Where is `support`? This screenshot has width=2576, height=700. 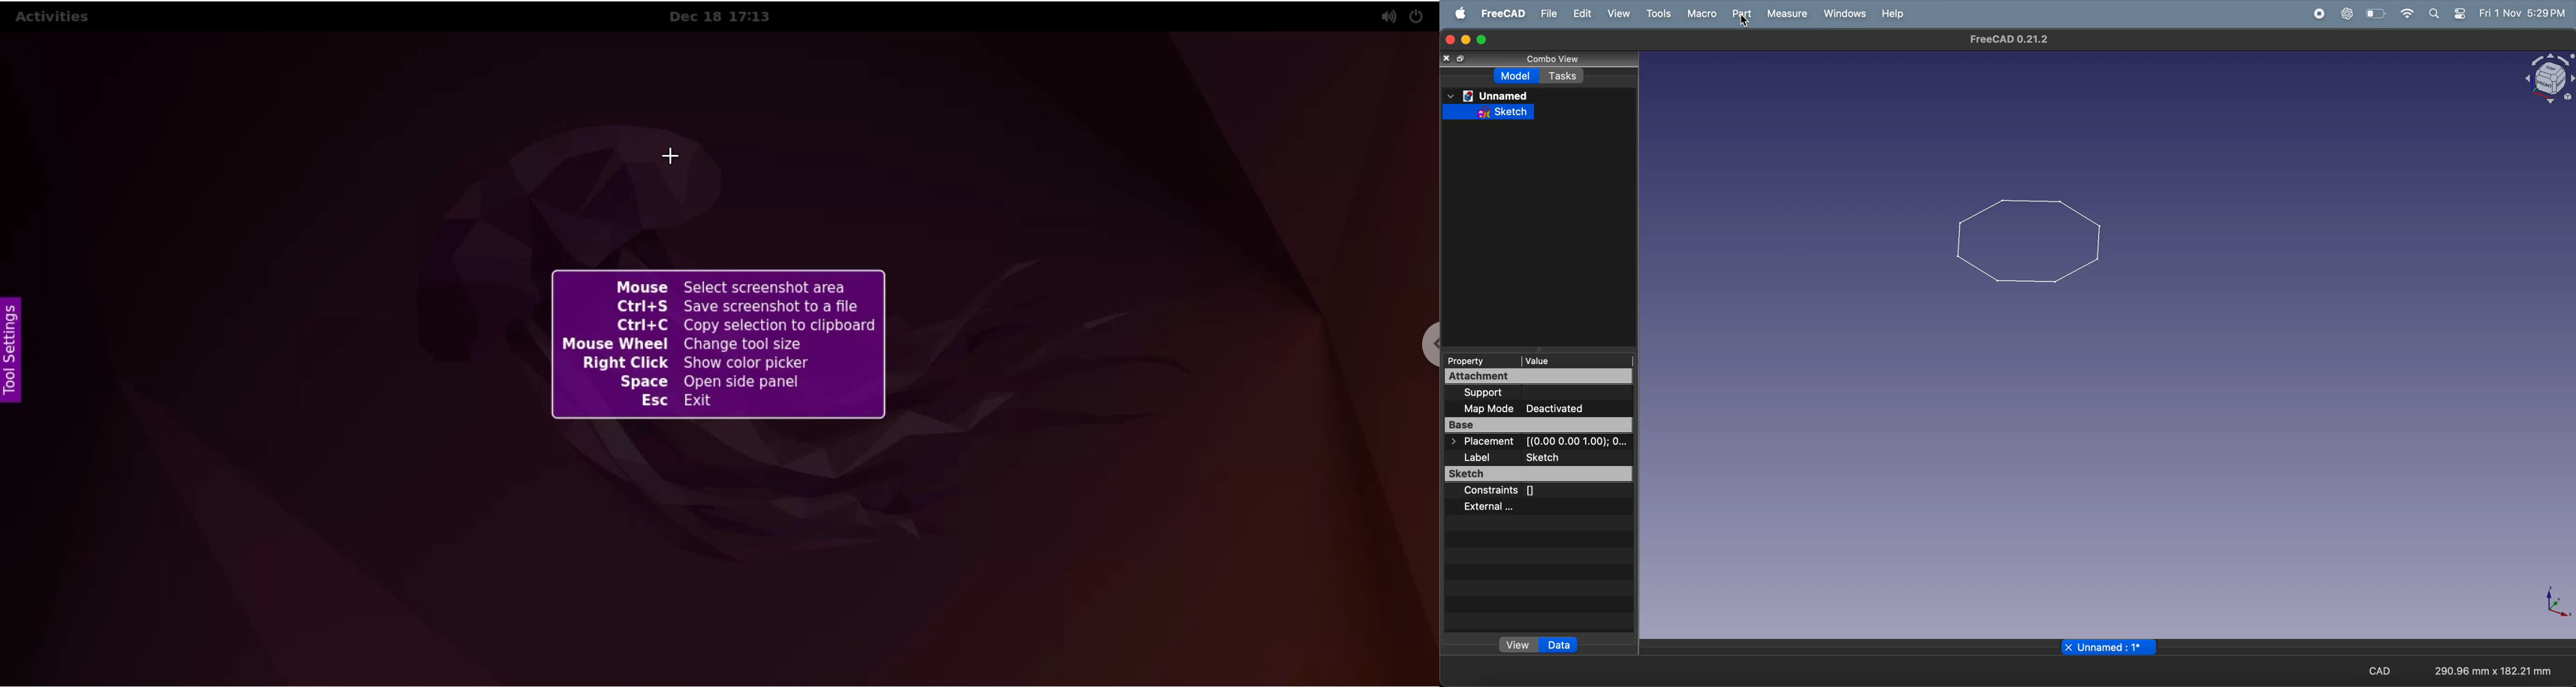
support is located at coordinates (1507, 394).